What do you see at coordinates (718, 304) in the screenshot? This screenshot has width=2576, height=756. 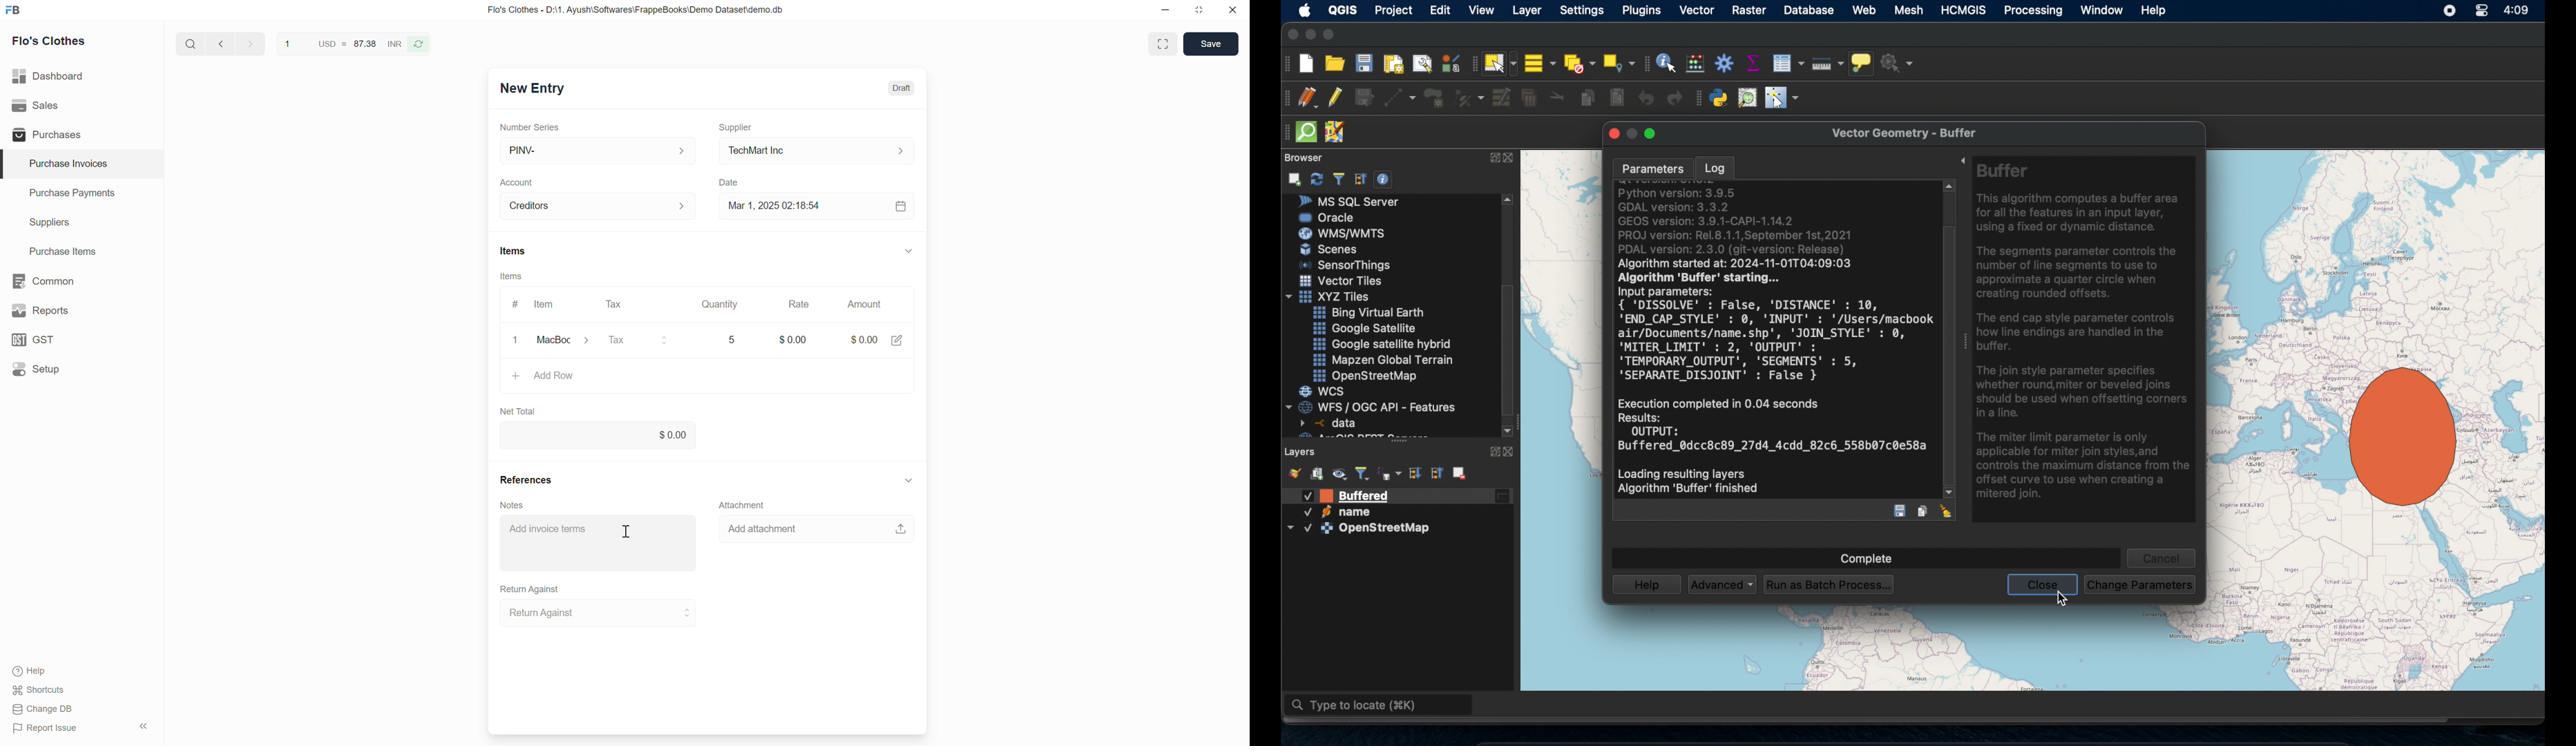 I see `Quantity` at bounding box center [718, 304].